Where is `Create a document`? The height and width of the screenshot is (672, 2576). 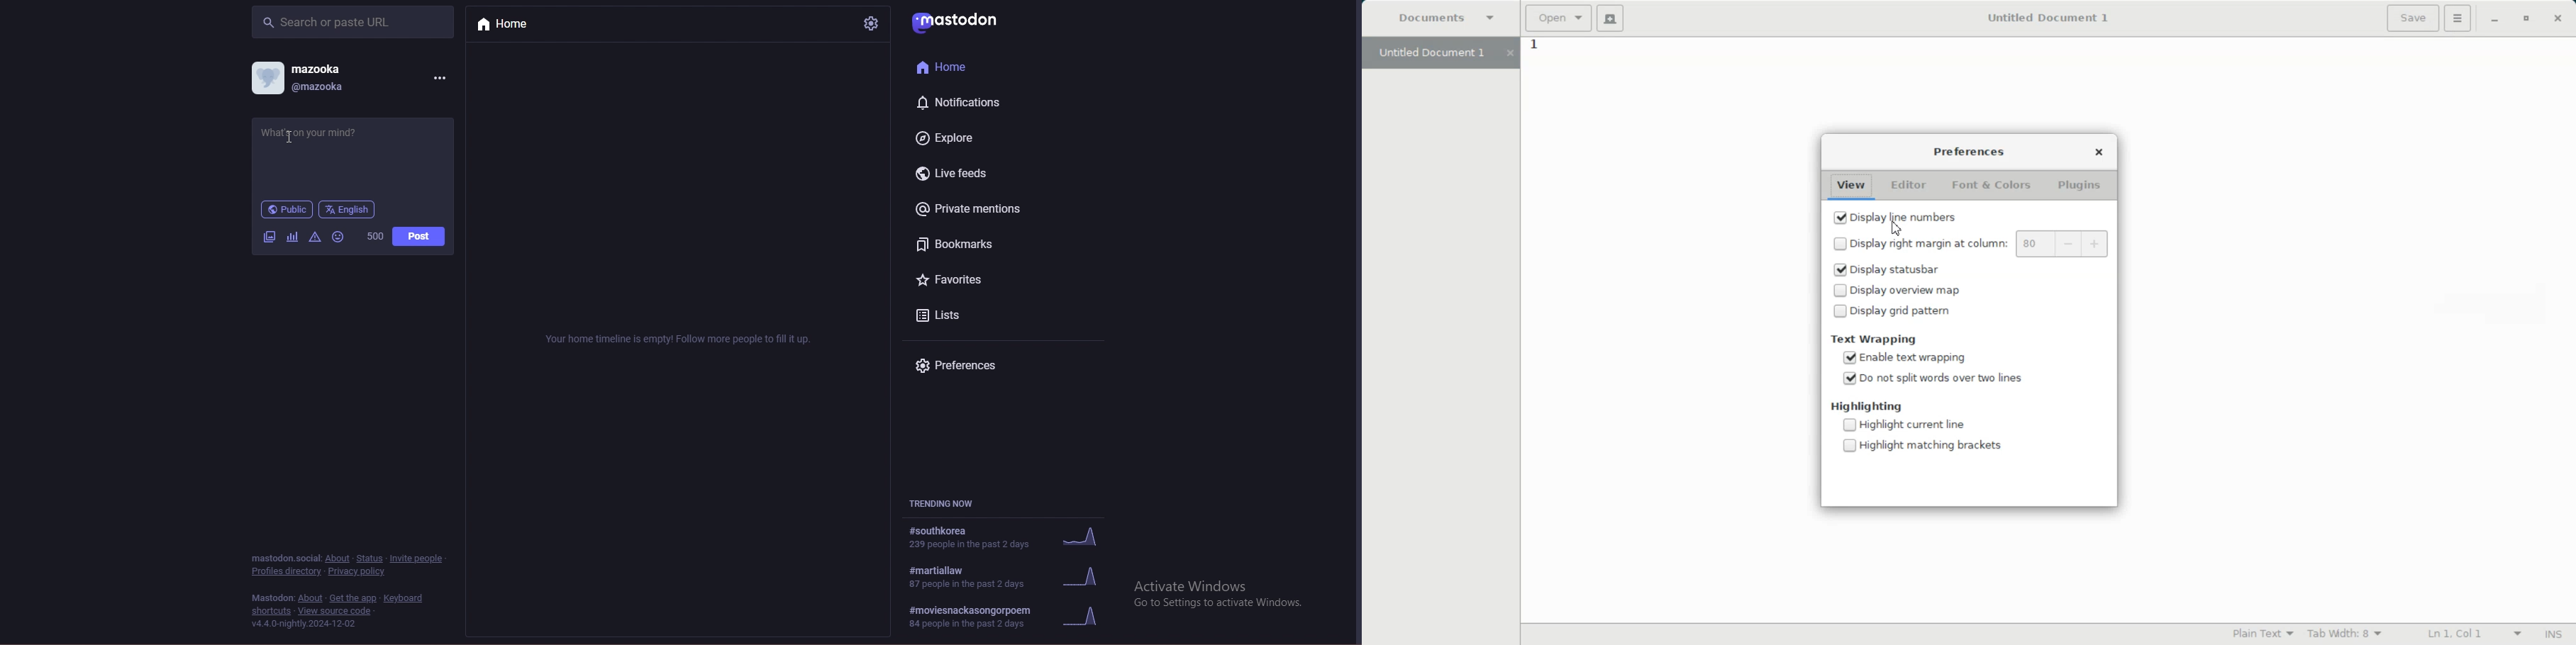 Create a document is located at coordinates (1612, 18).